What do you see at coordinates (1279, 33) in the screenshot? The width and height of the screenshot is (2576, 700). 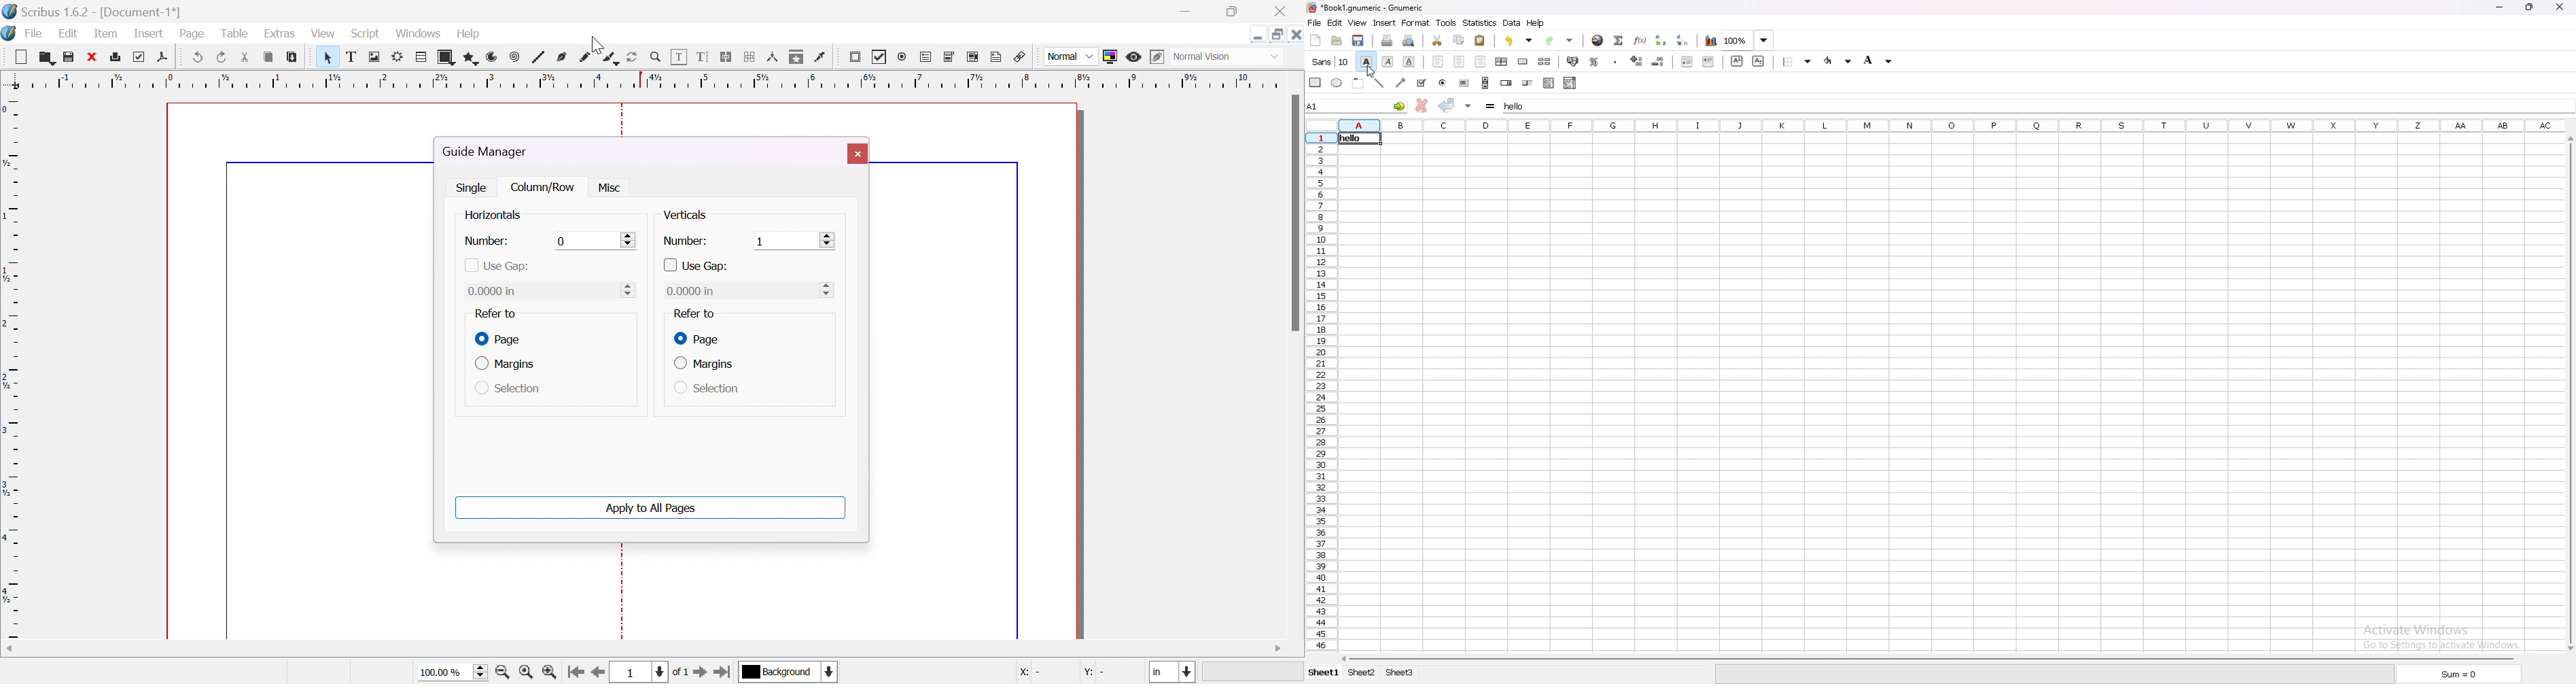 I see `Restore down` at bounding box center [1279, 33].